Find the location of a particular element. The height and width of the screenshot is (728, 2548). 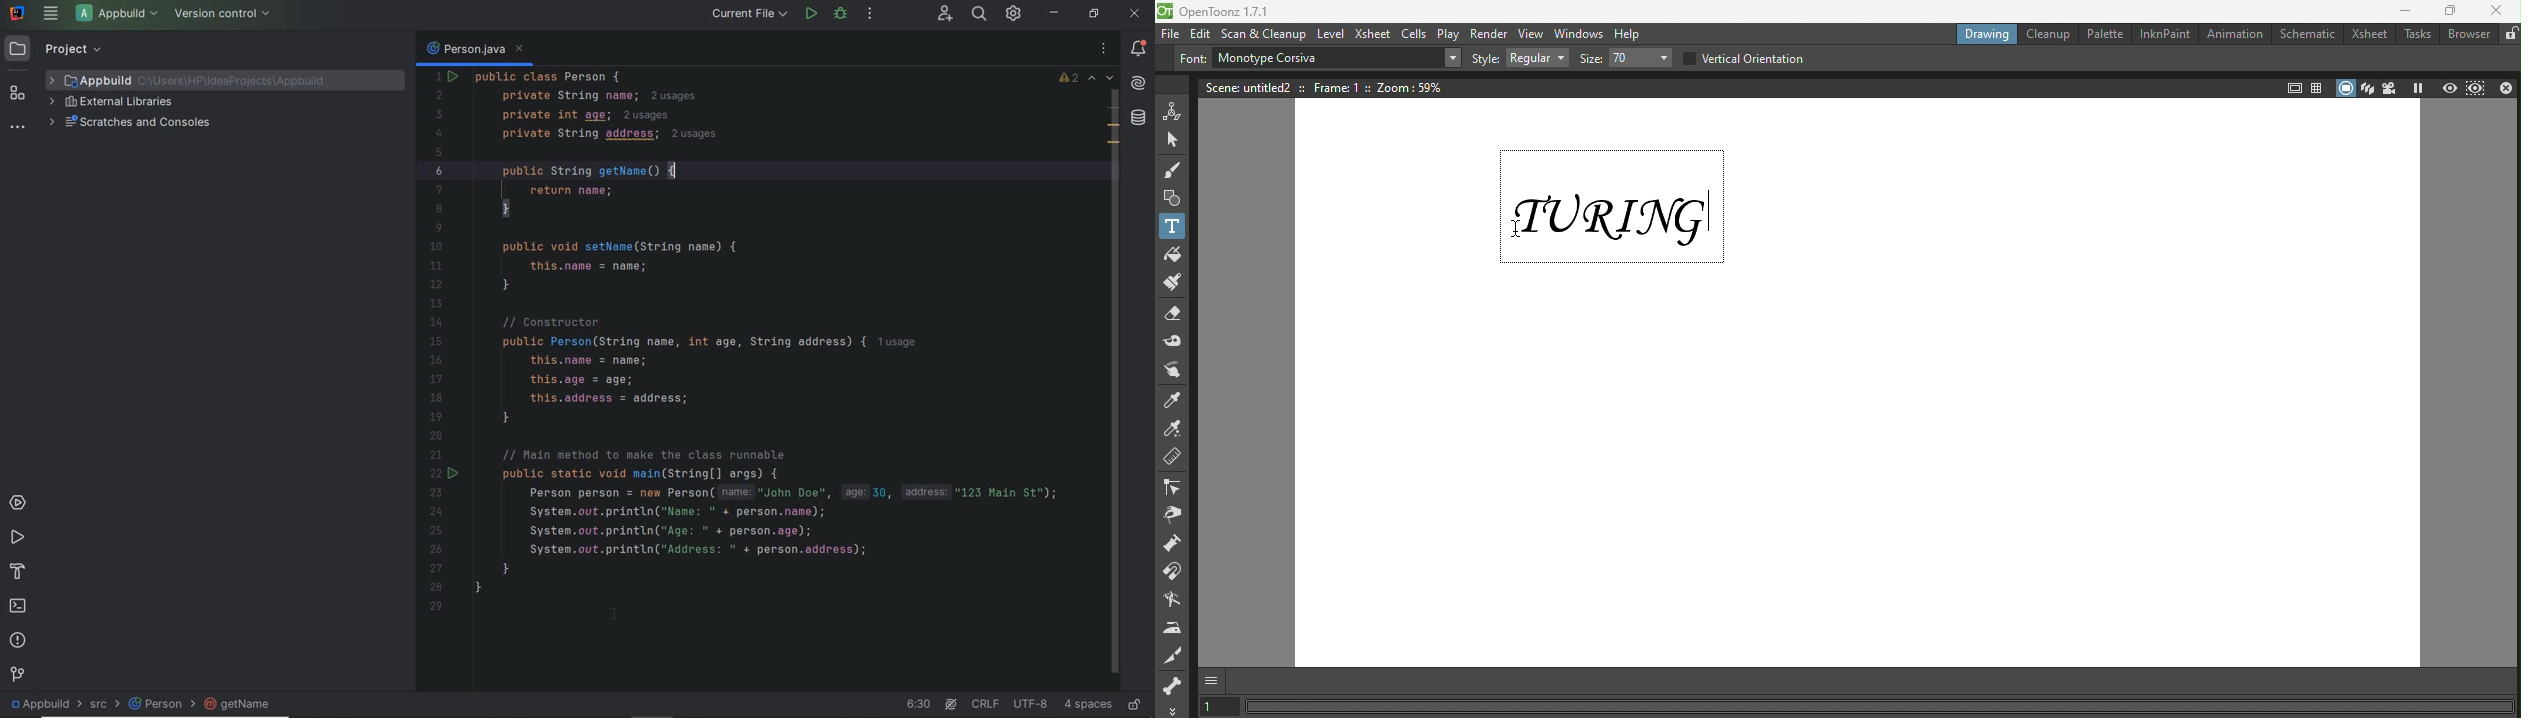

View is located at coordinates (1532, 32).